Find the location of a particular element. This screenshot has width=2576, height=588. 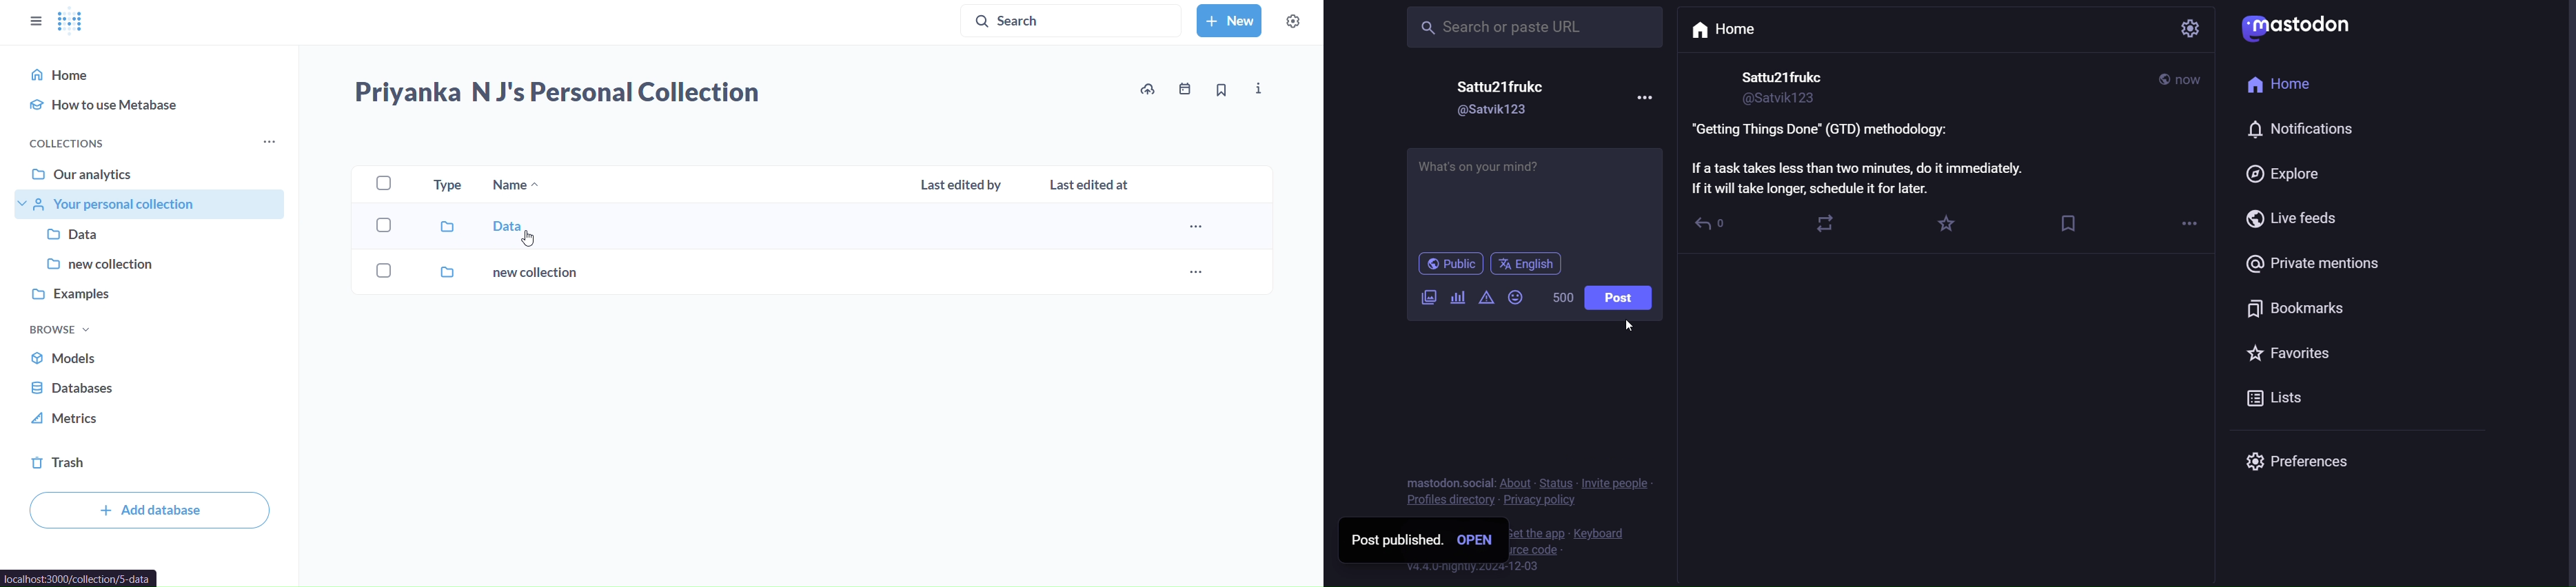

status is located at coordinates (1557, 483).